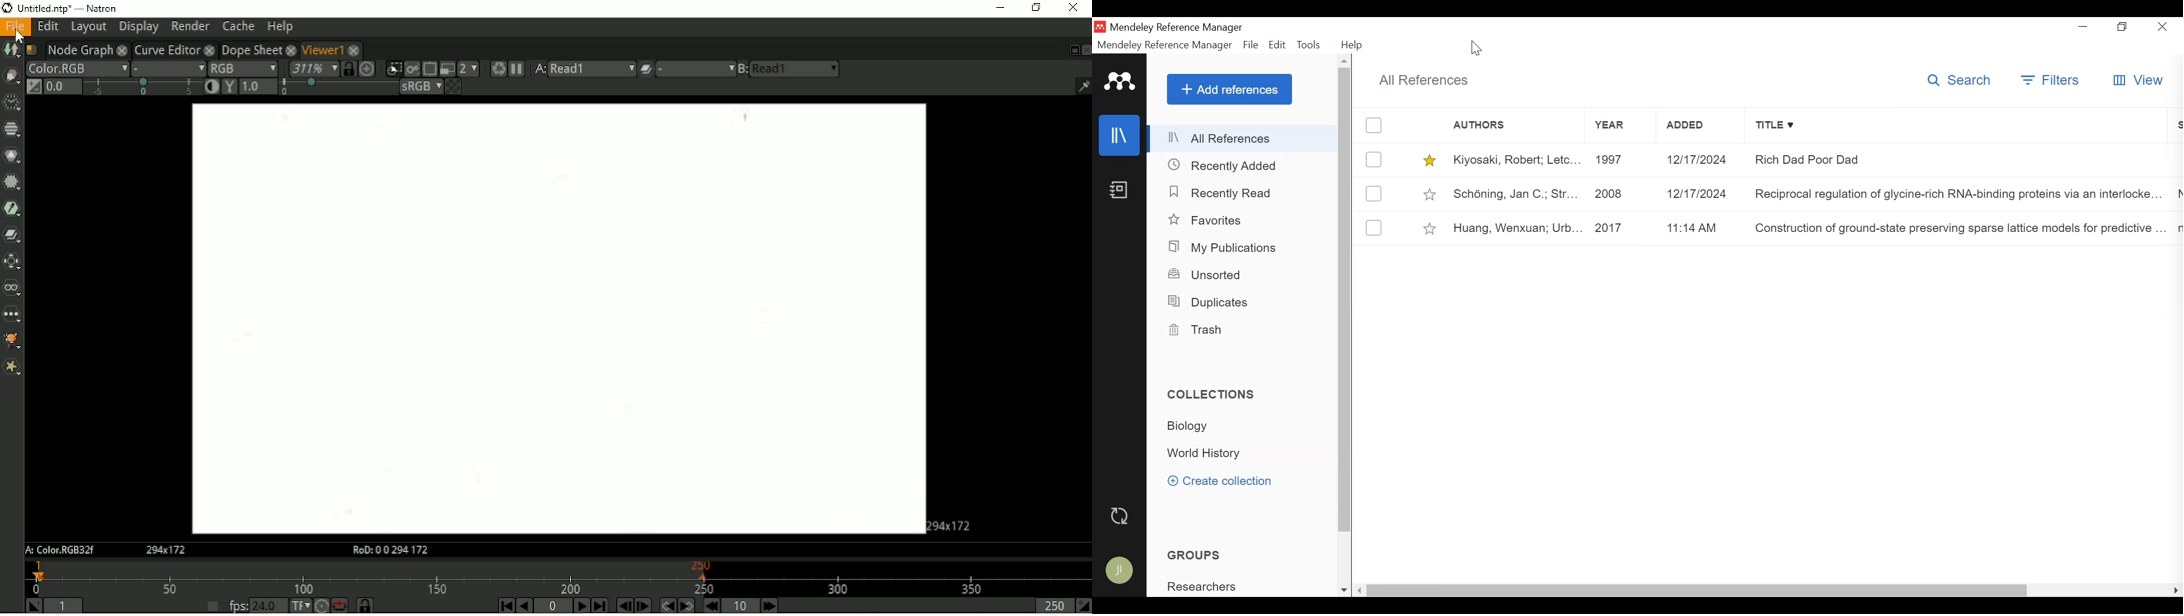 The width and height of the screenshot is (2184, 616). Describe the element at coordinates (1344, 61) in the screenshot. I see `Scroll up` at that location.